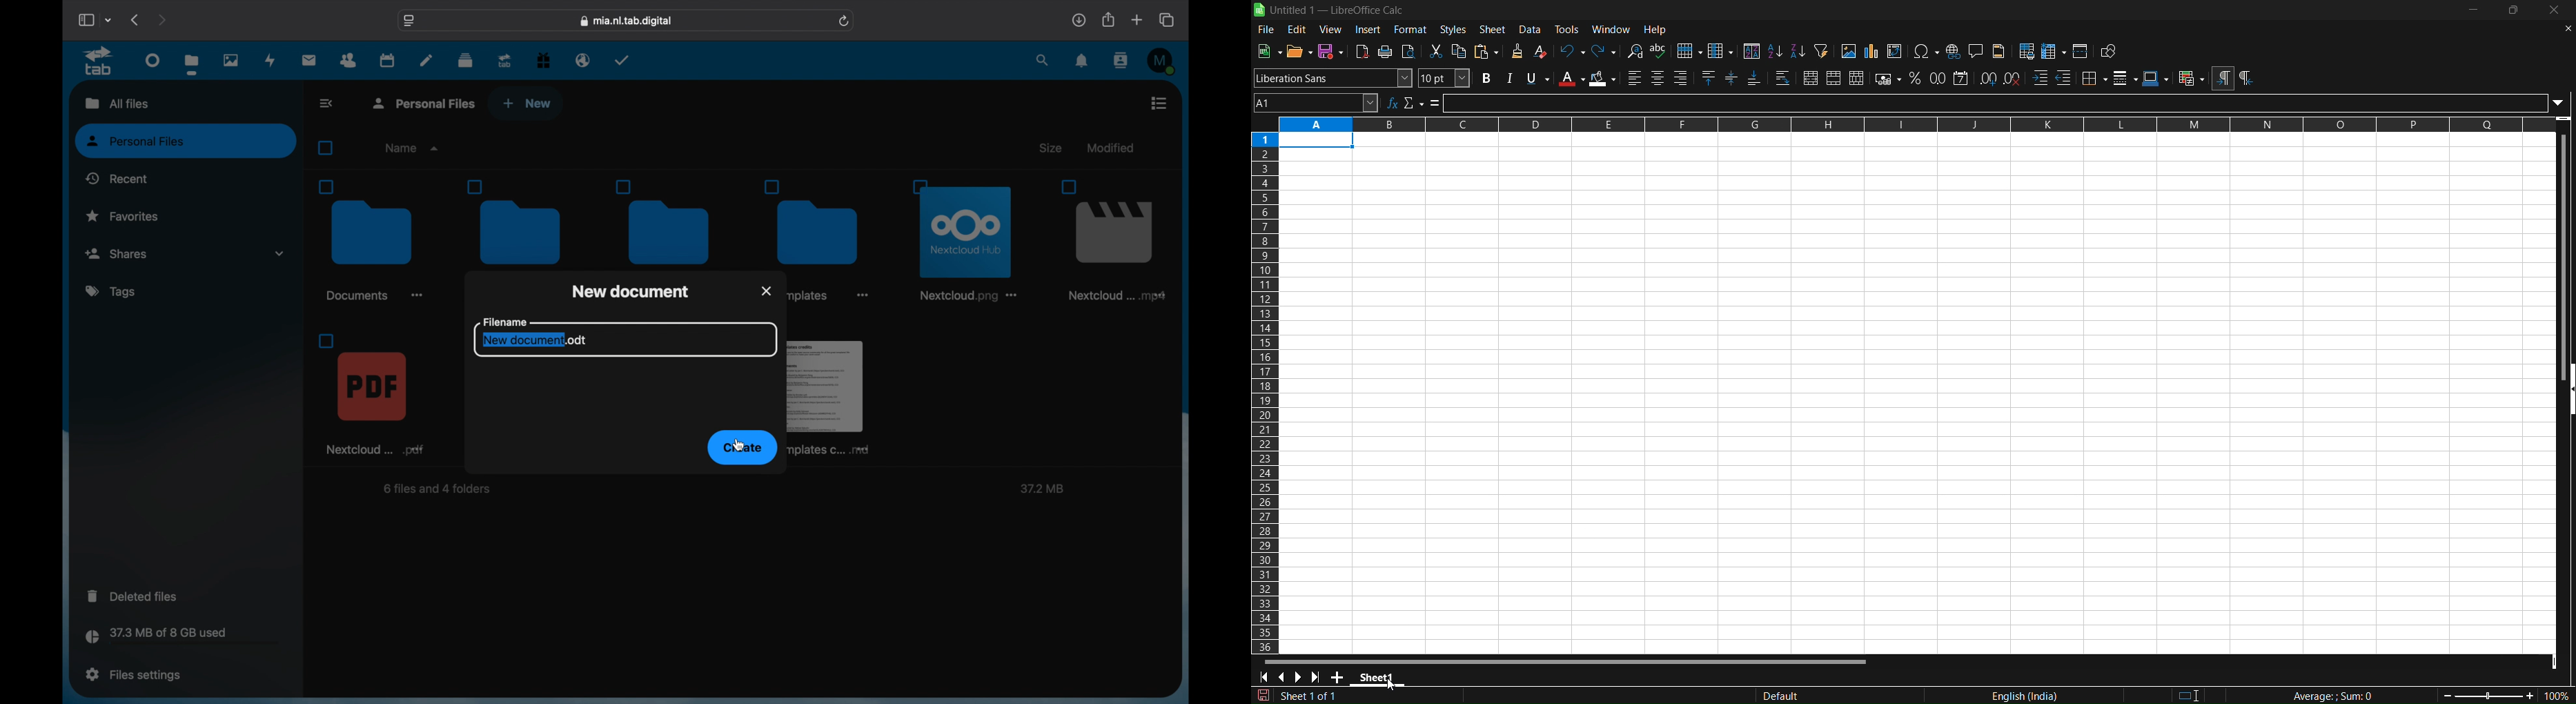 The image size is (2576, 728). What do you see at coordinates (583, 61) in the screenshot?
I see `email` at bounding box center [583, 61].